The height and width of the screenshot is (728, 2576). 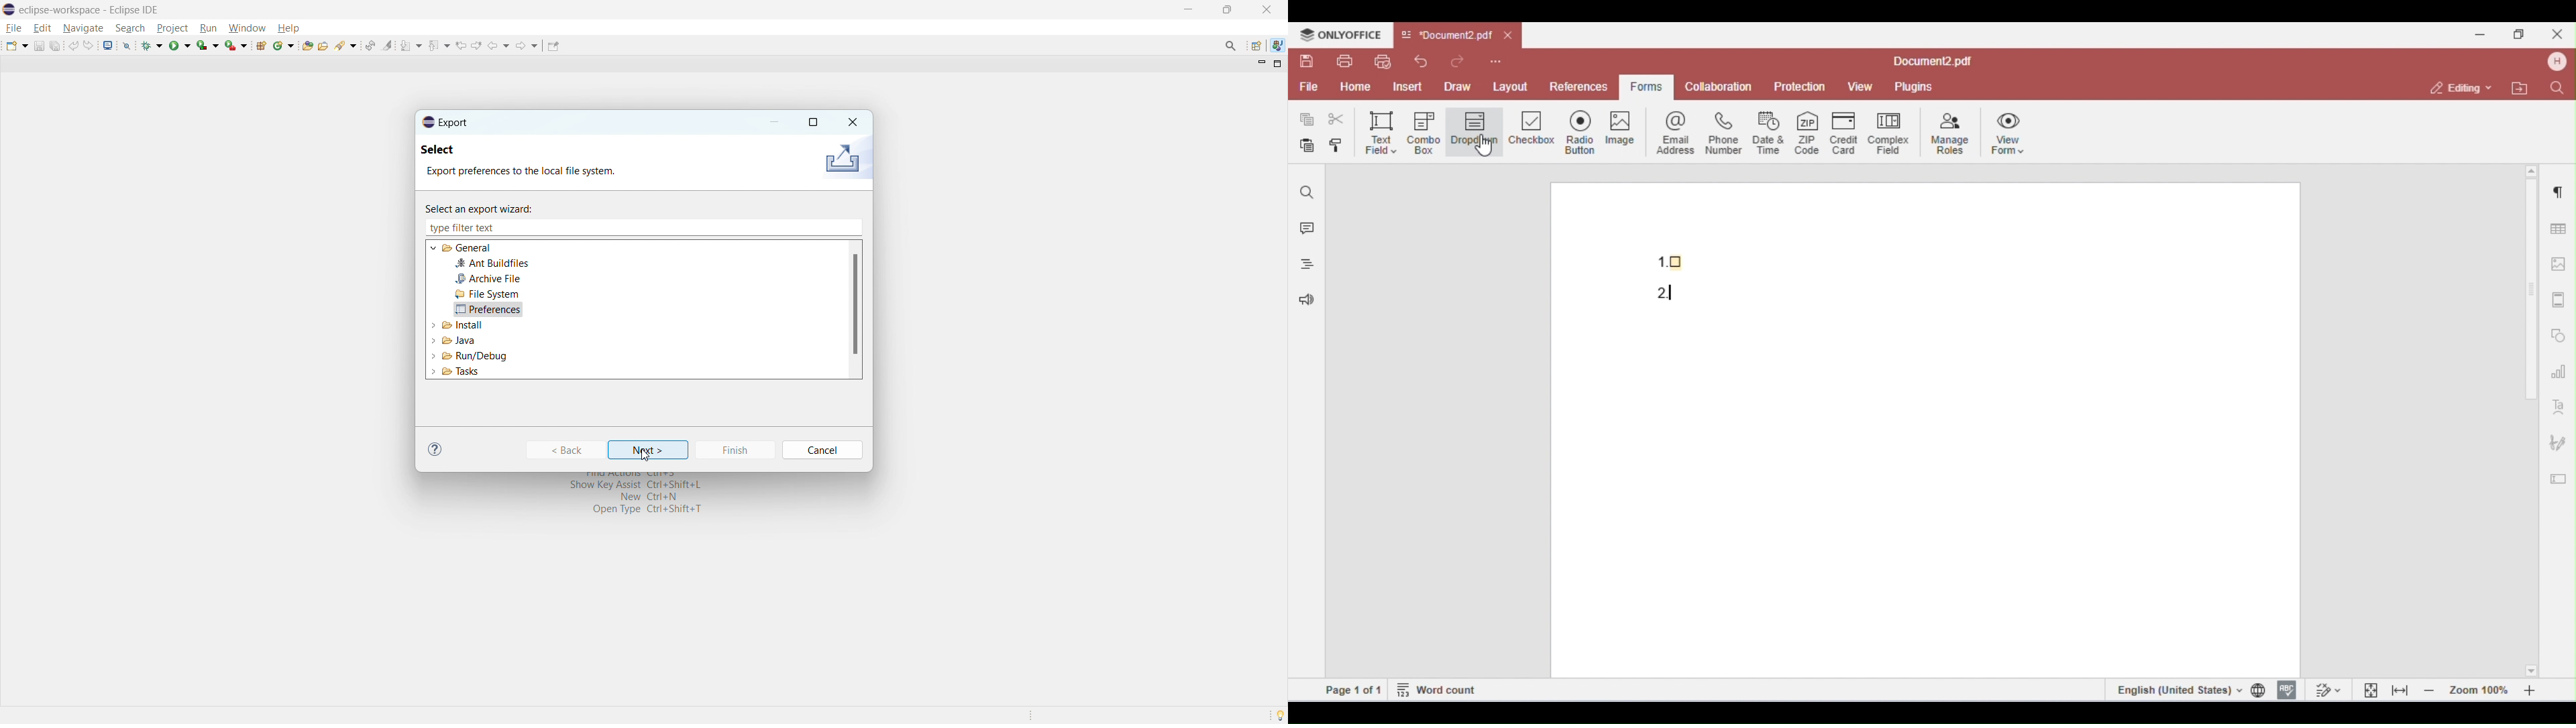 I want to click on run last tool, so click(x=235, y=44).